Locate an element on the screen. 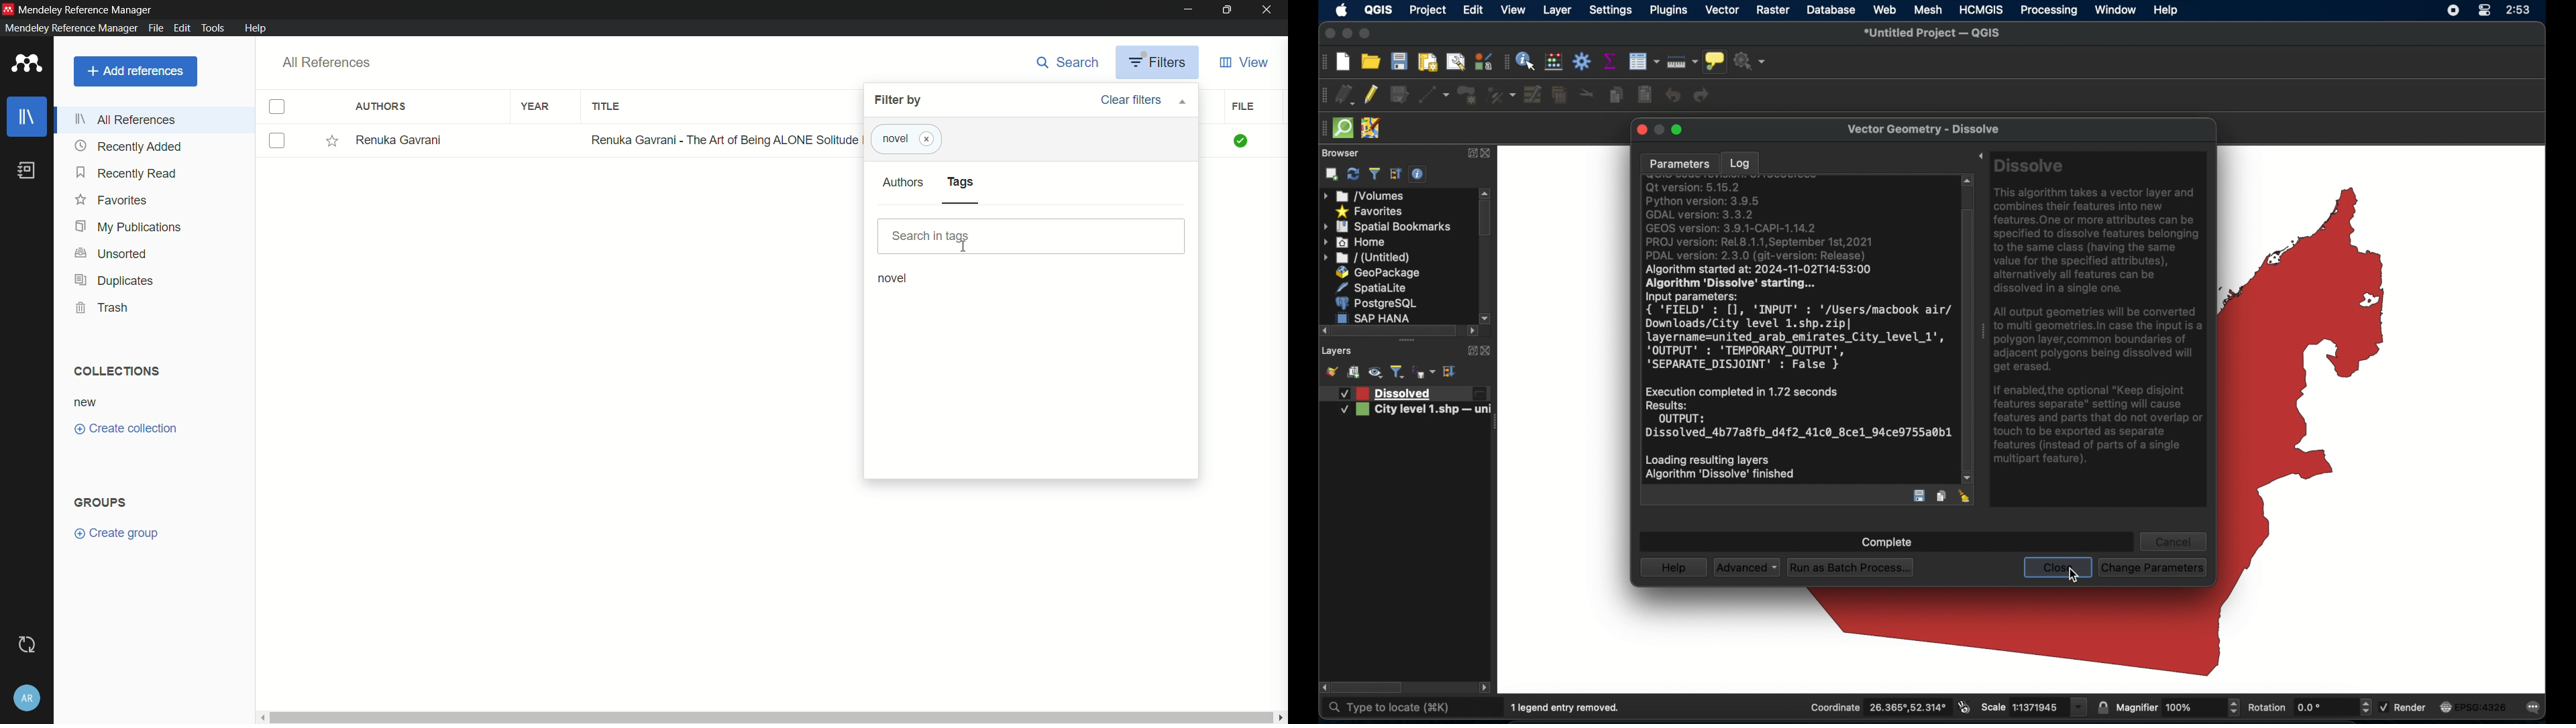  Horizontal scroll bar is located at coordinates (769, 716).